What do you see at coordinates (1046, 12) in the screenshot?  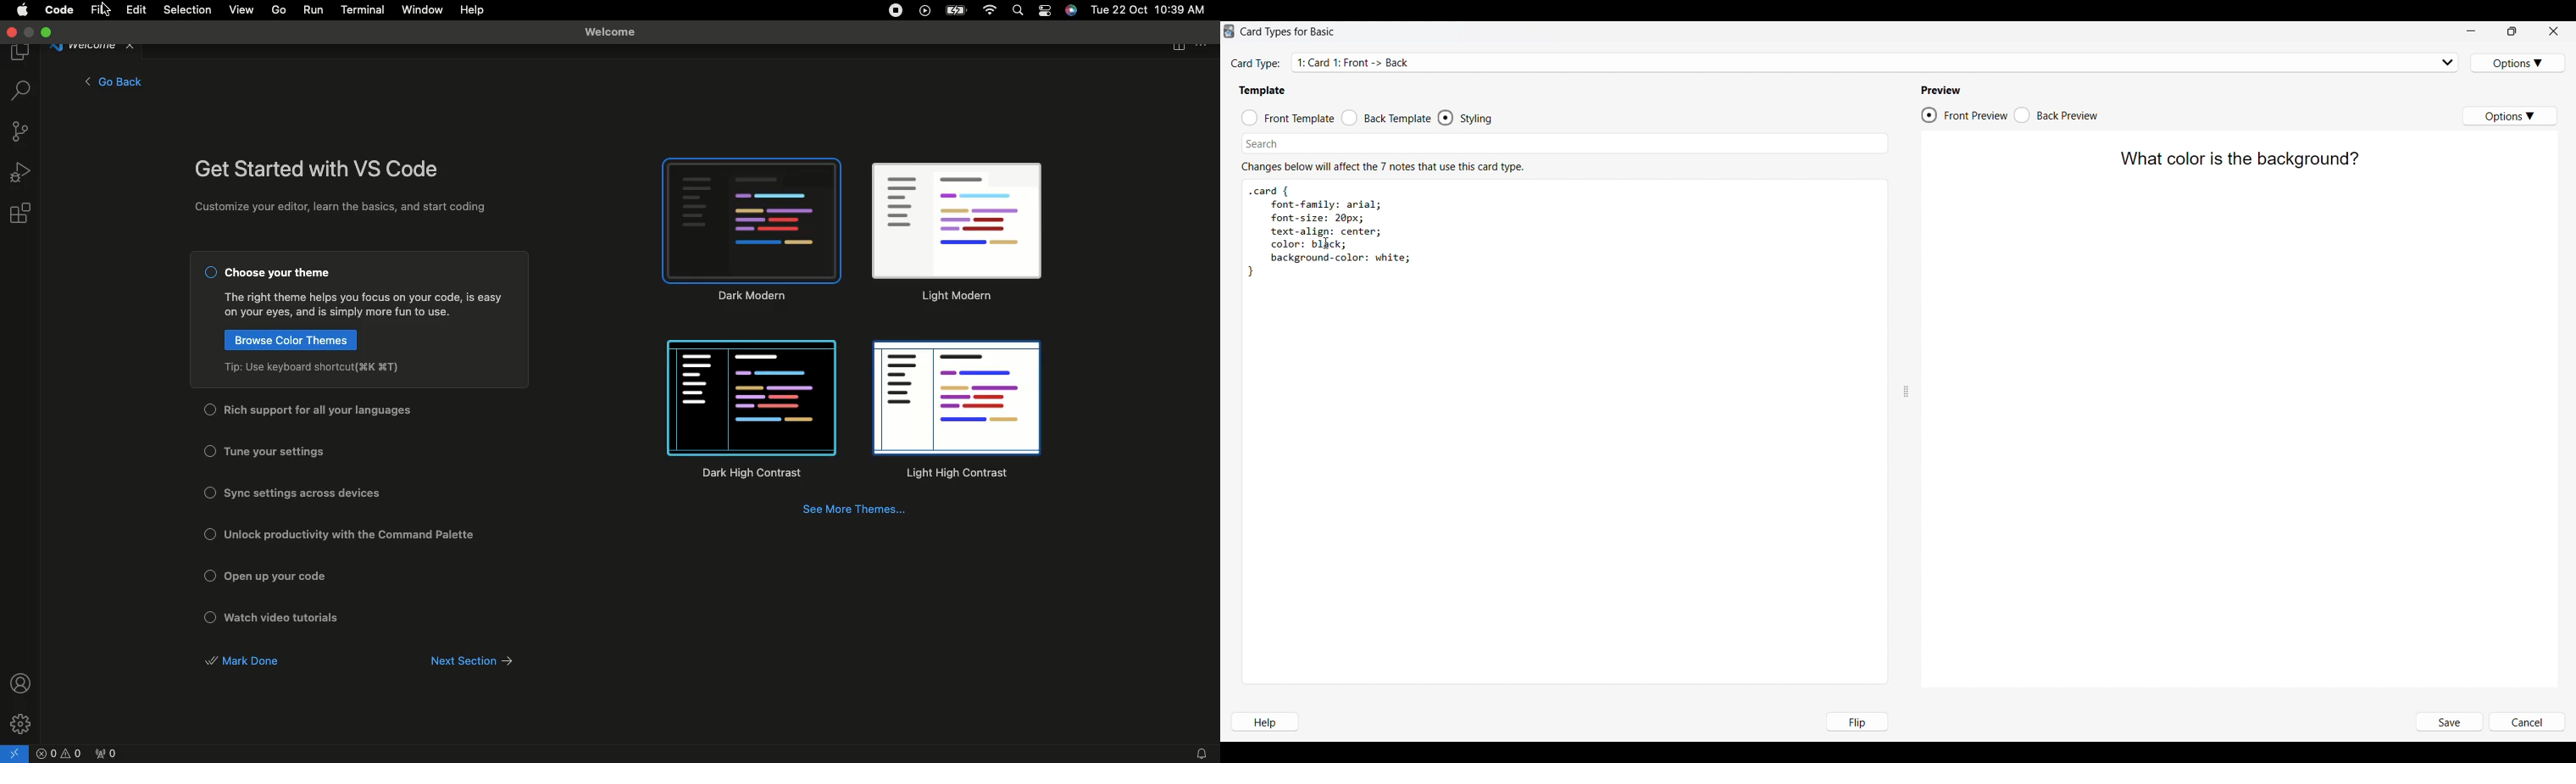 I see `Options` at bounding box center [1046, 12].